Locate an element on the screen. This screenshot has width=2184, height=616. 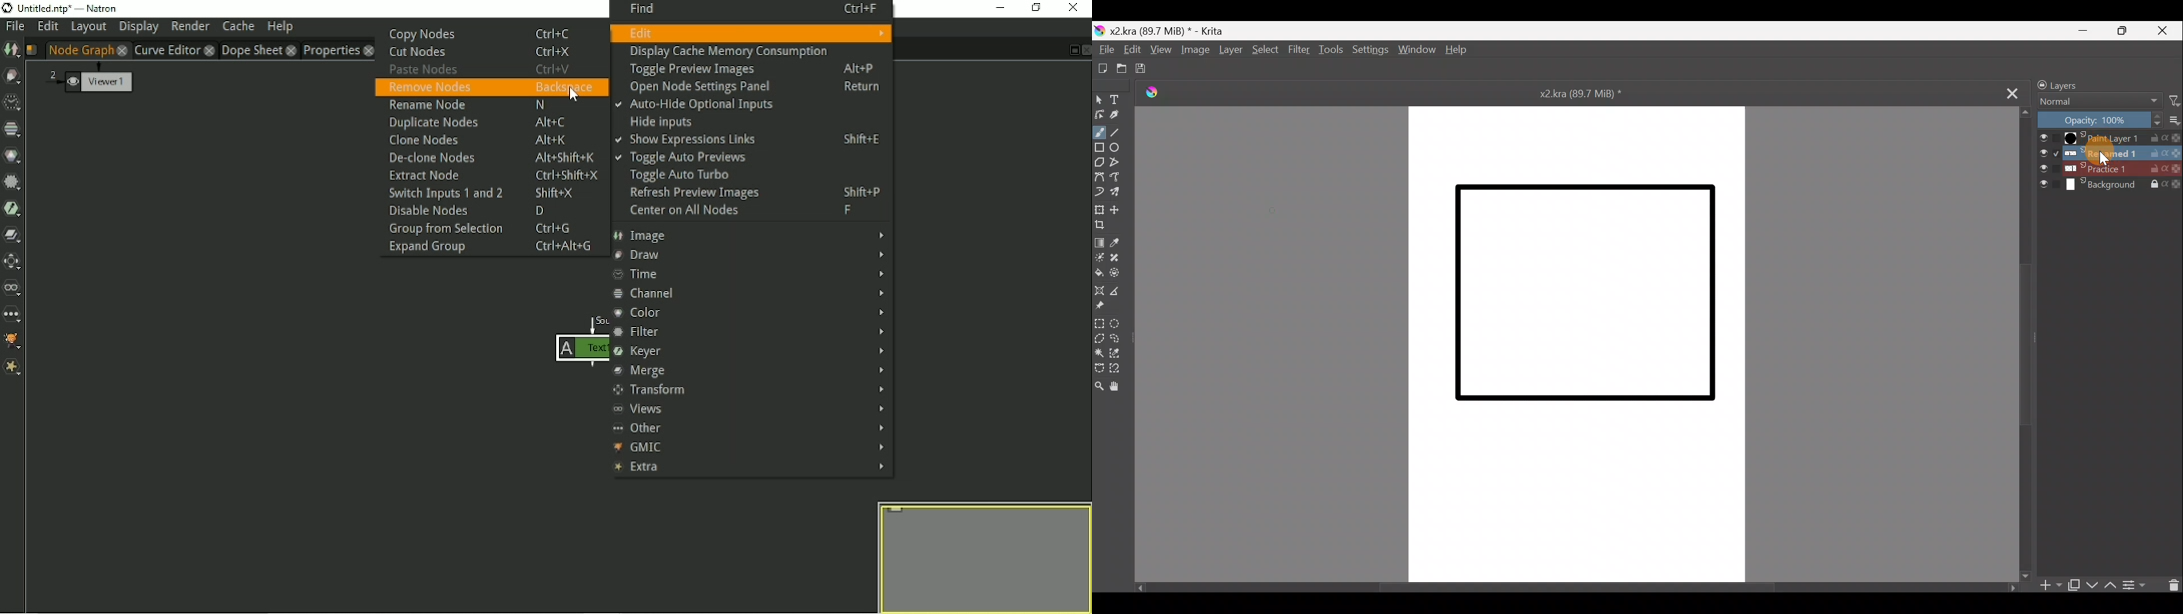
Image is located at coordinates (1197, 50).